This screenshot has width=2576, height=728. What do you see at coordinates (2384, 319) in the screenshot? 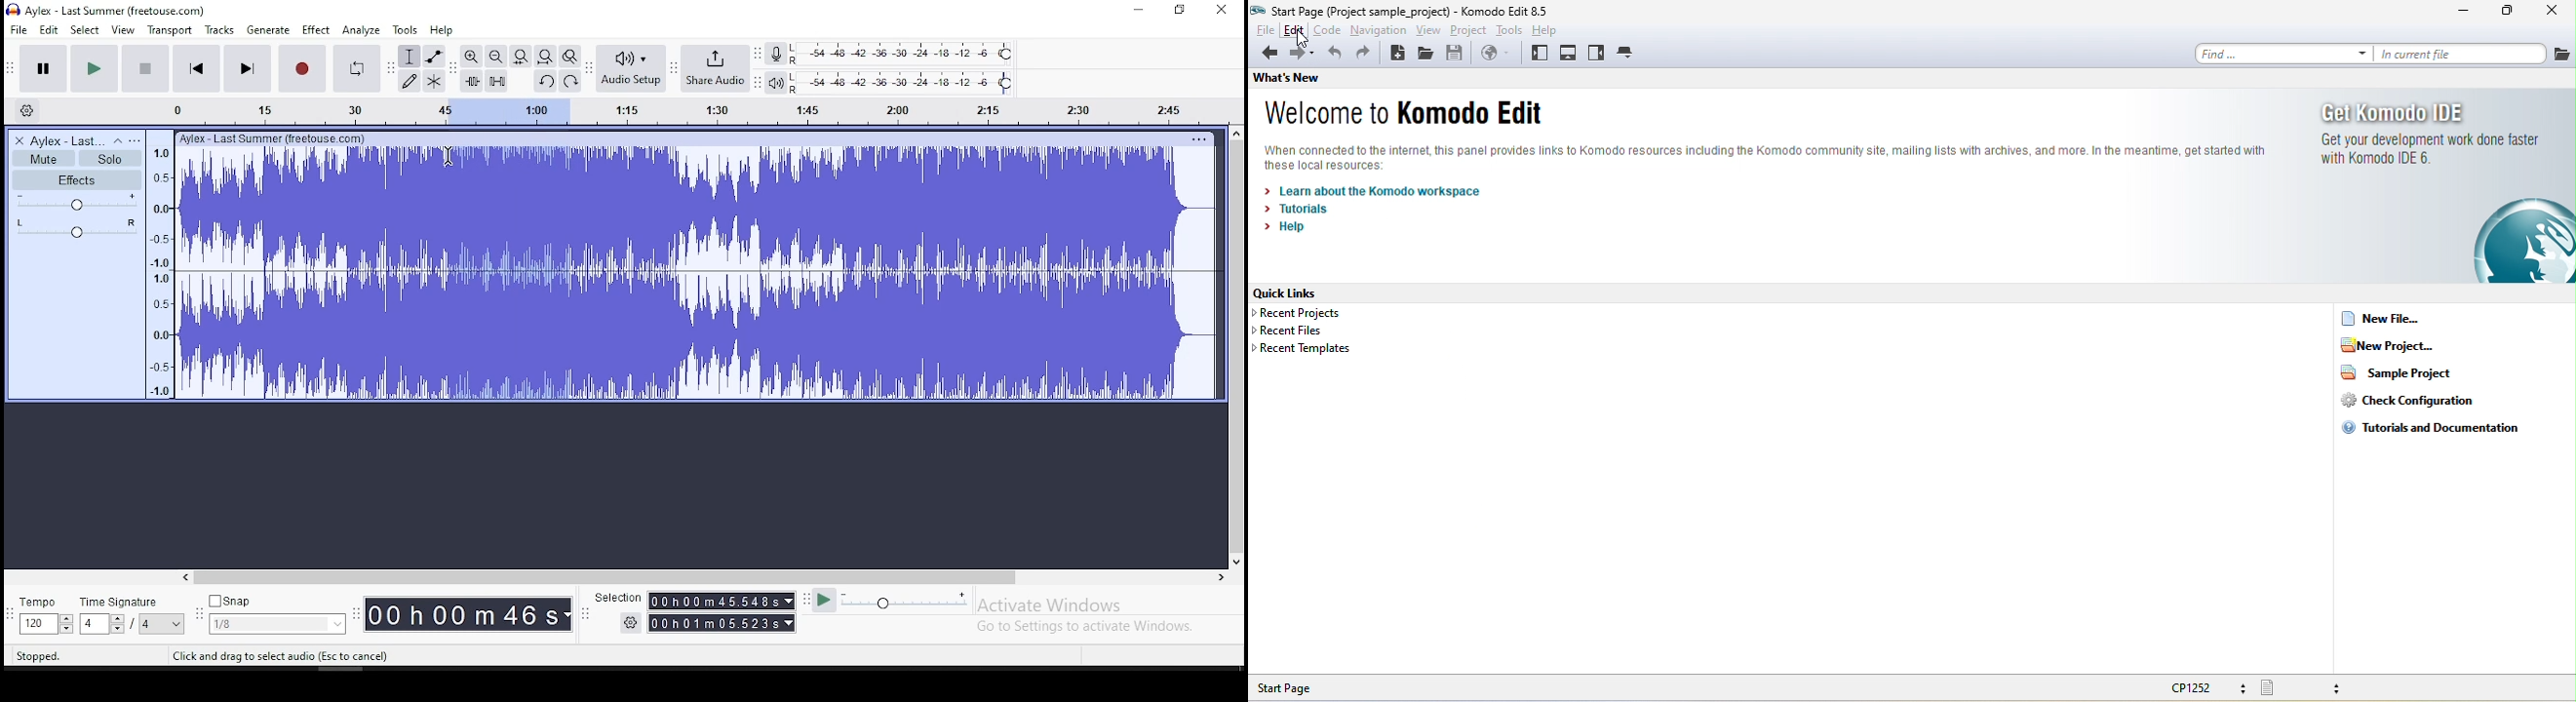
I see `new file` at bounding box center [2384, 319].